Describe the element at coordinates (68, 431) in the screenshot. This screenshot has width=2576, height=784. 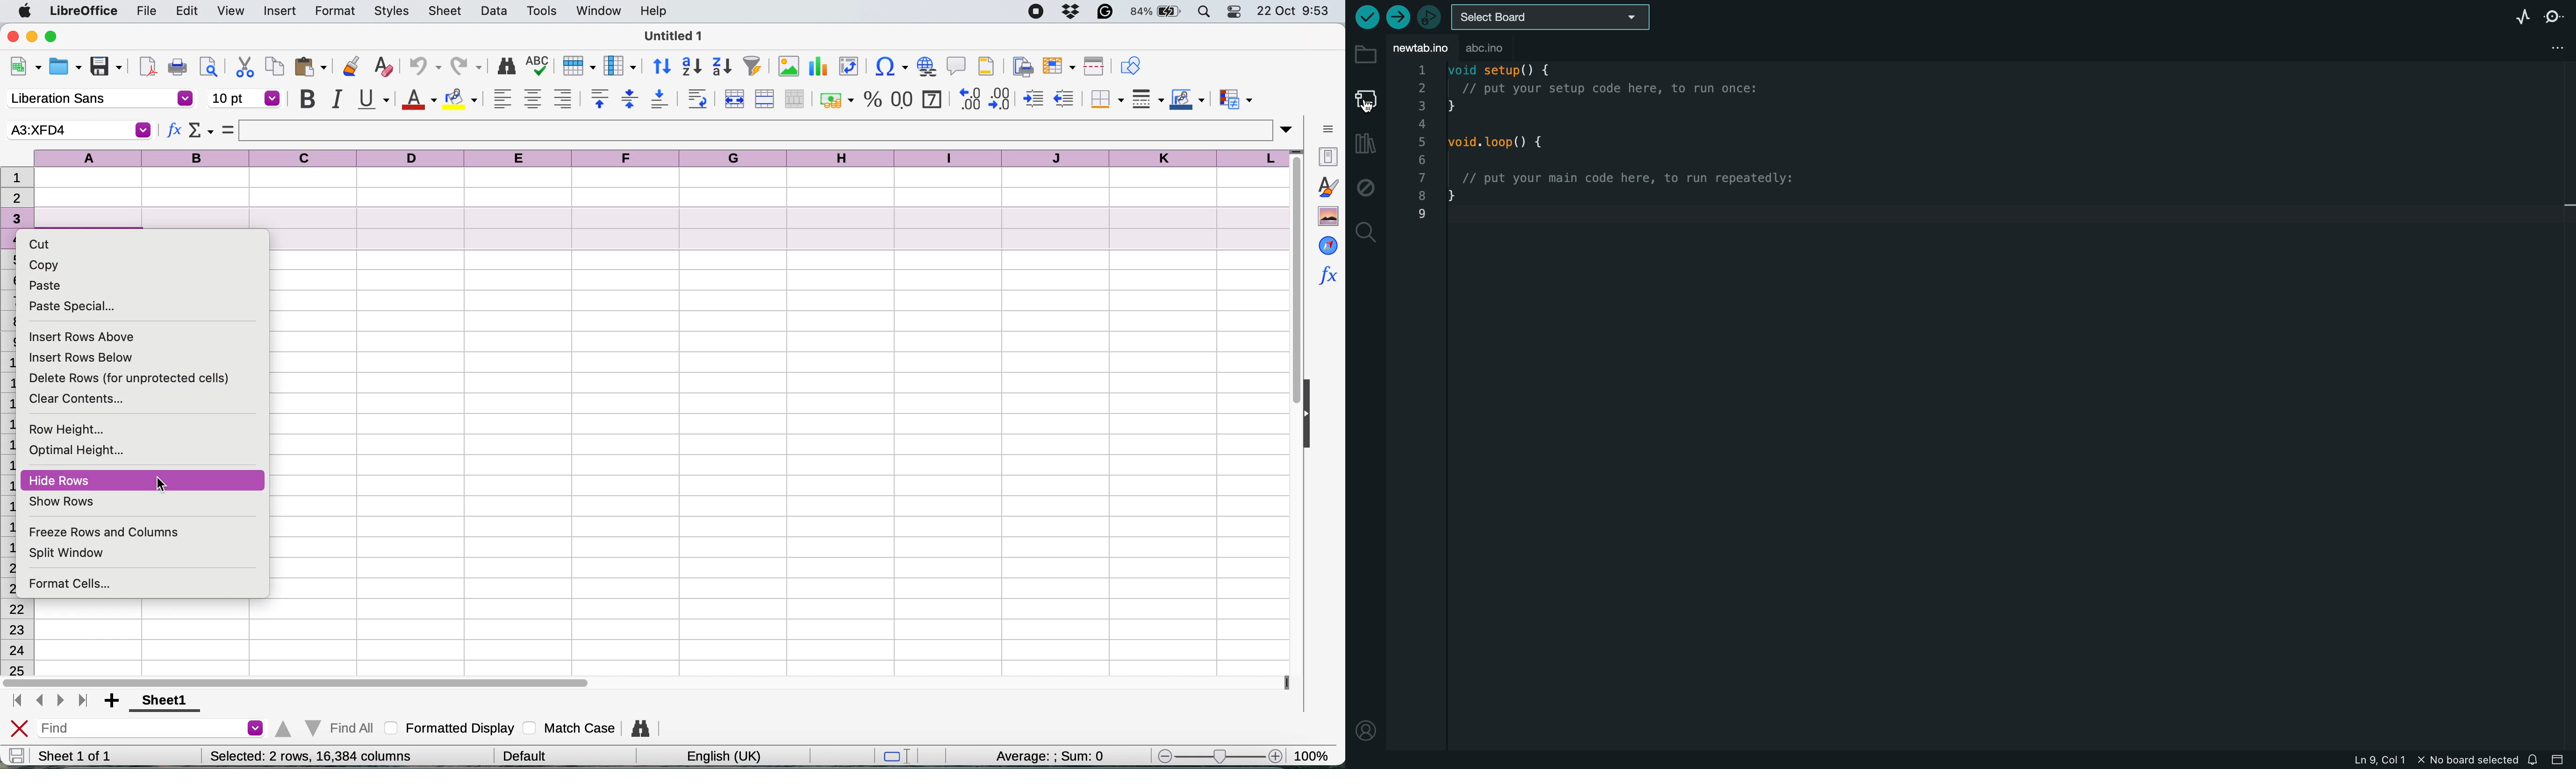
I see `row height` at that location.